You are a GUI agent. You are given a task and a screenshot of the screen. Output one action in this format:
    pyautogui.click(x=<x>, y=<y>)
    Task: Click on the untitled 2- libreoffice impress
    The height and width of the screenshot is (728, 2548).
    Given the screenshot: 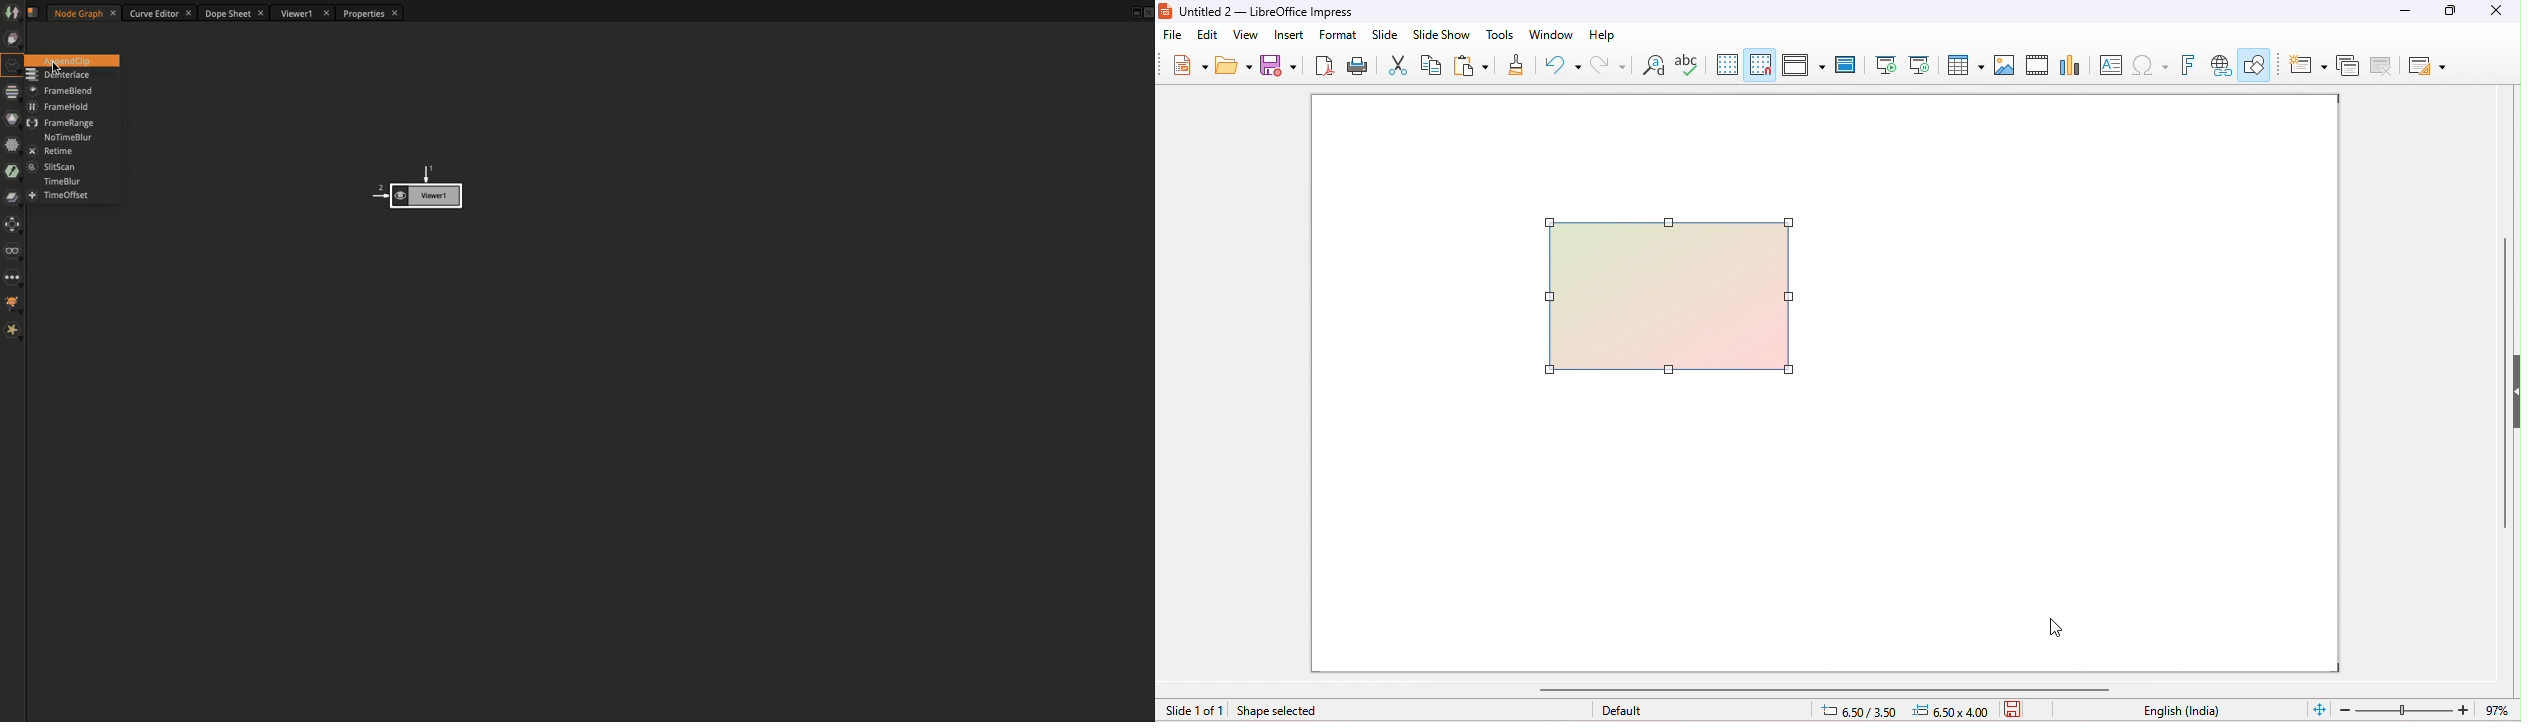 What is the action you would take?
    pyautogui.click(x=1279, y=10)
    